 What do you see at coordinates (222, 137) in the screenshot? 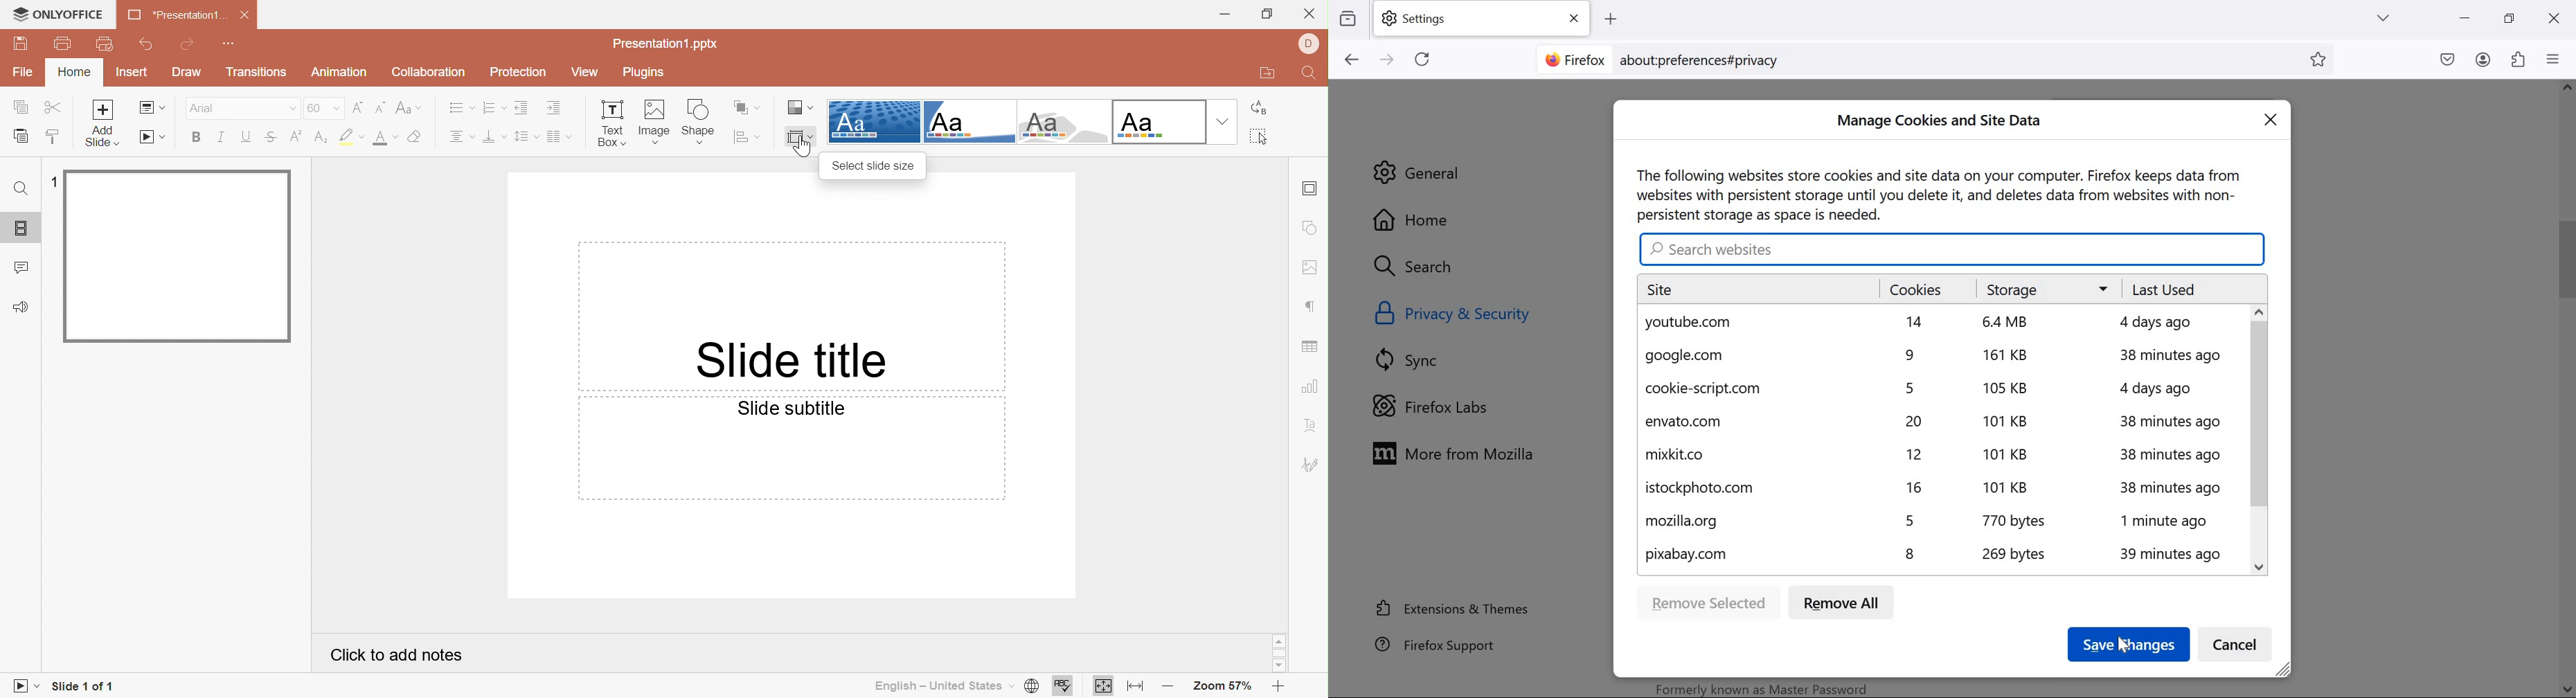
I see `Italic` at bounding box center [222, 137].